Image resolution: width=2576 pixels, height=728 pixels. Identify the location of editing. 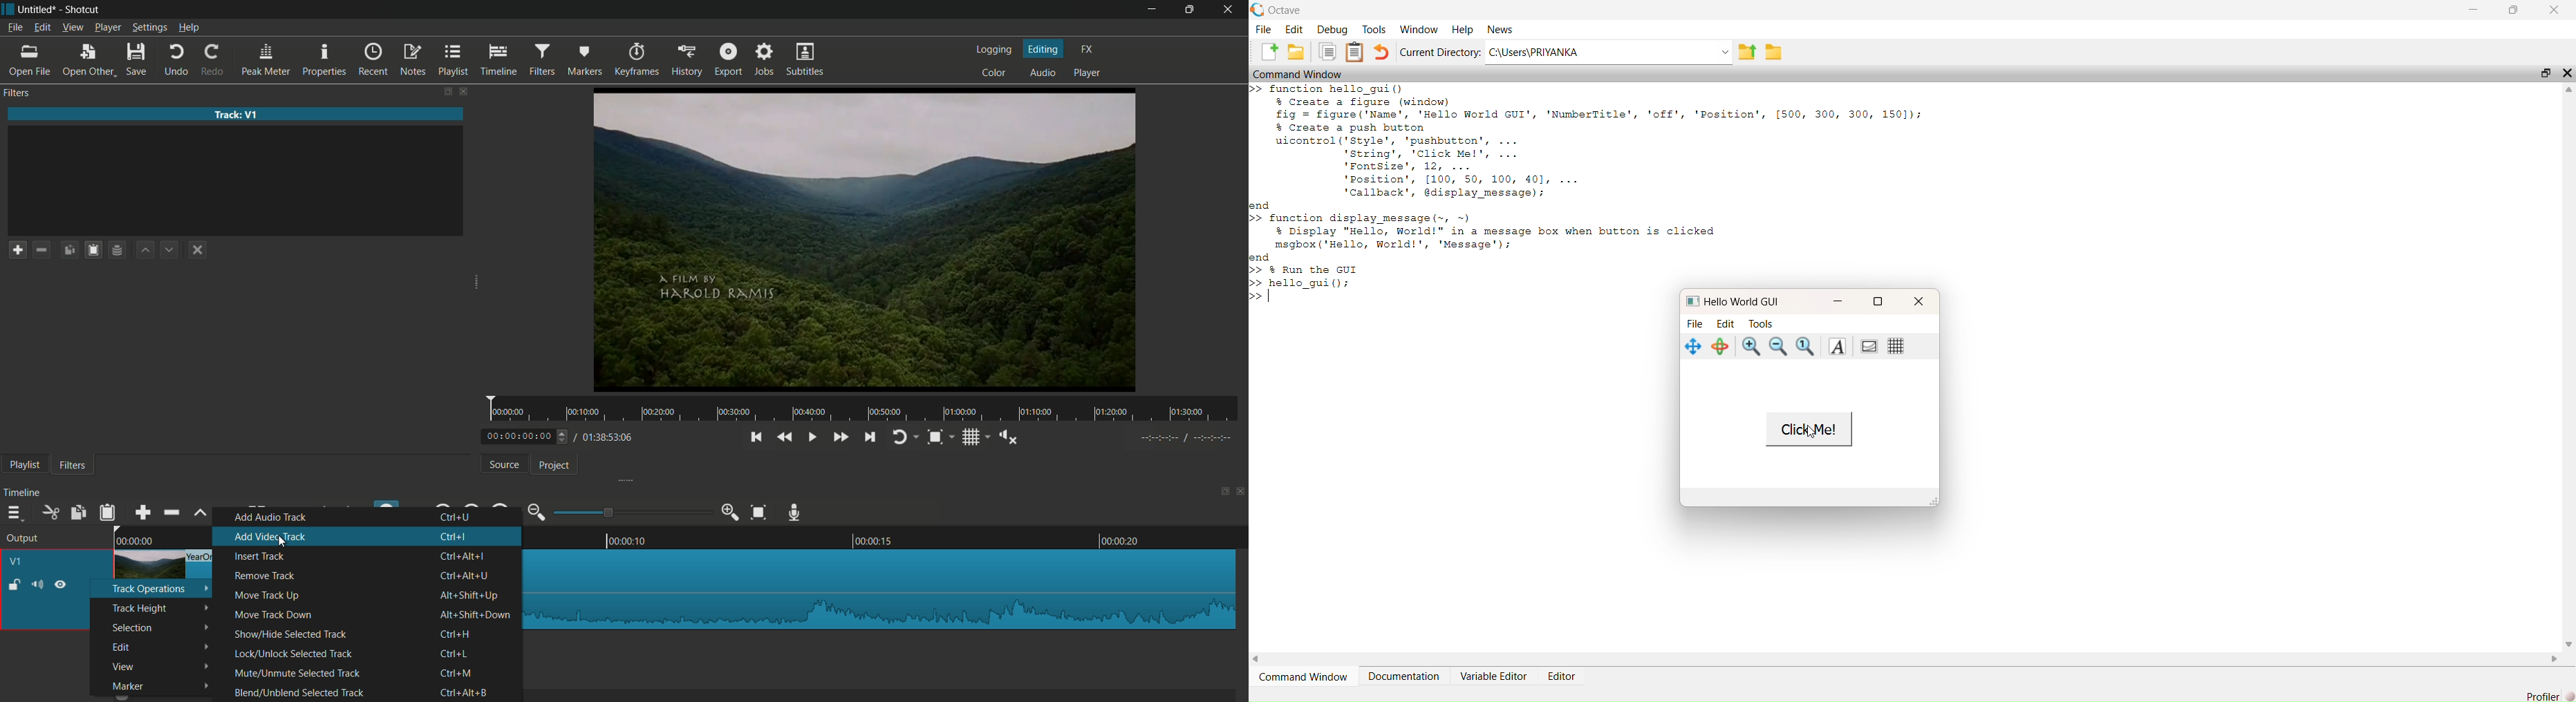
(1044, 49).